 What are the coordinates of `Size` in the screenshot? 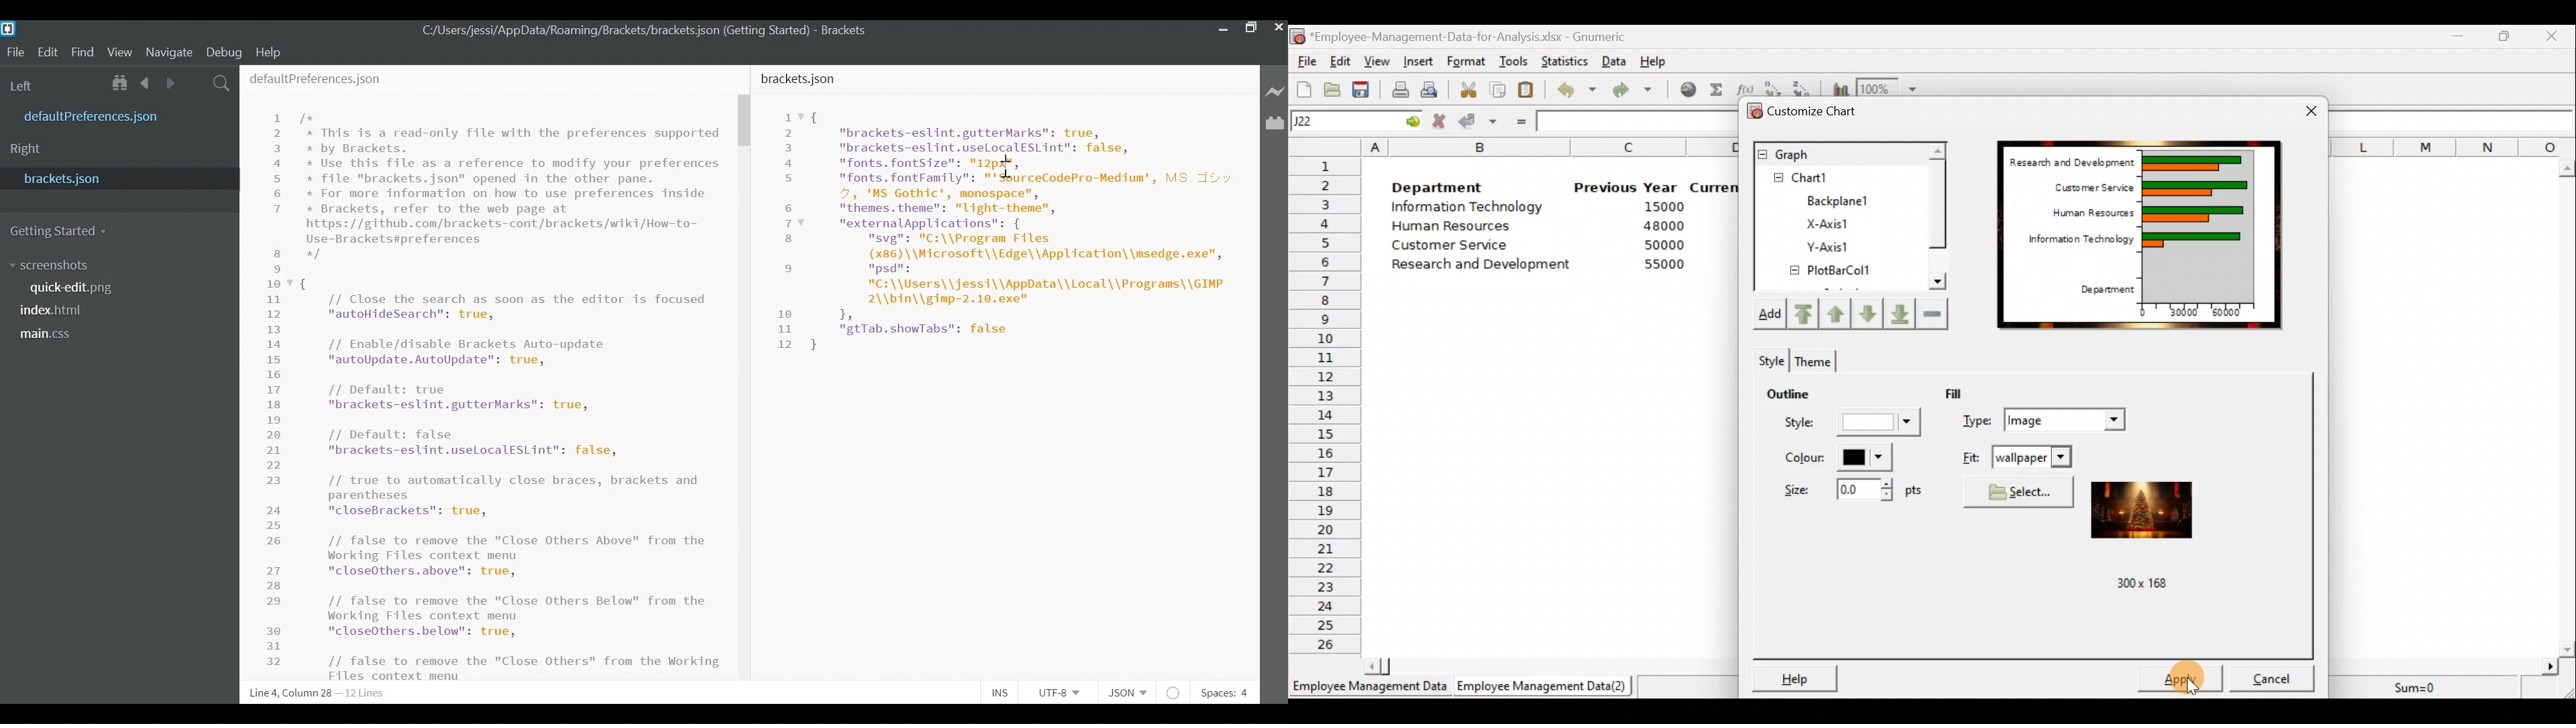 It's located at (1847, 493).